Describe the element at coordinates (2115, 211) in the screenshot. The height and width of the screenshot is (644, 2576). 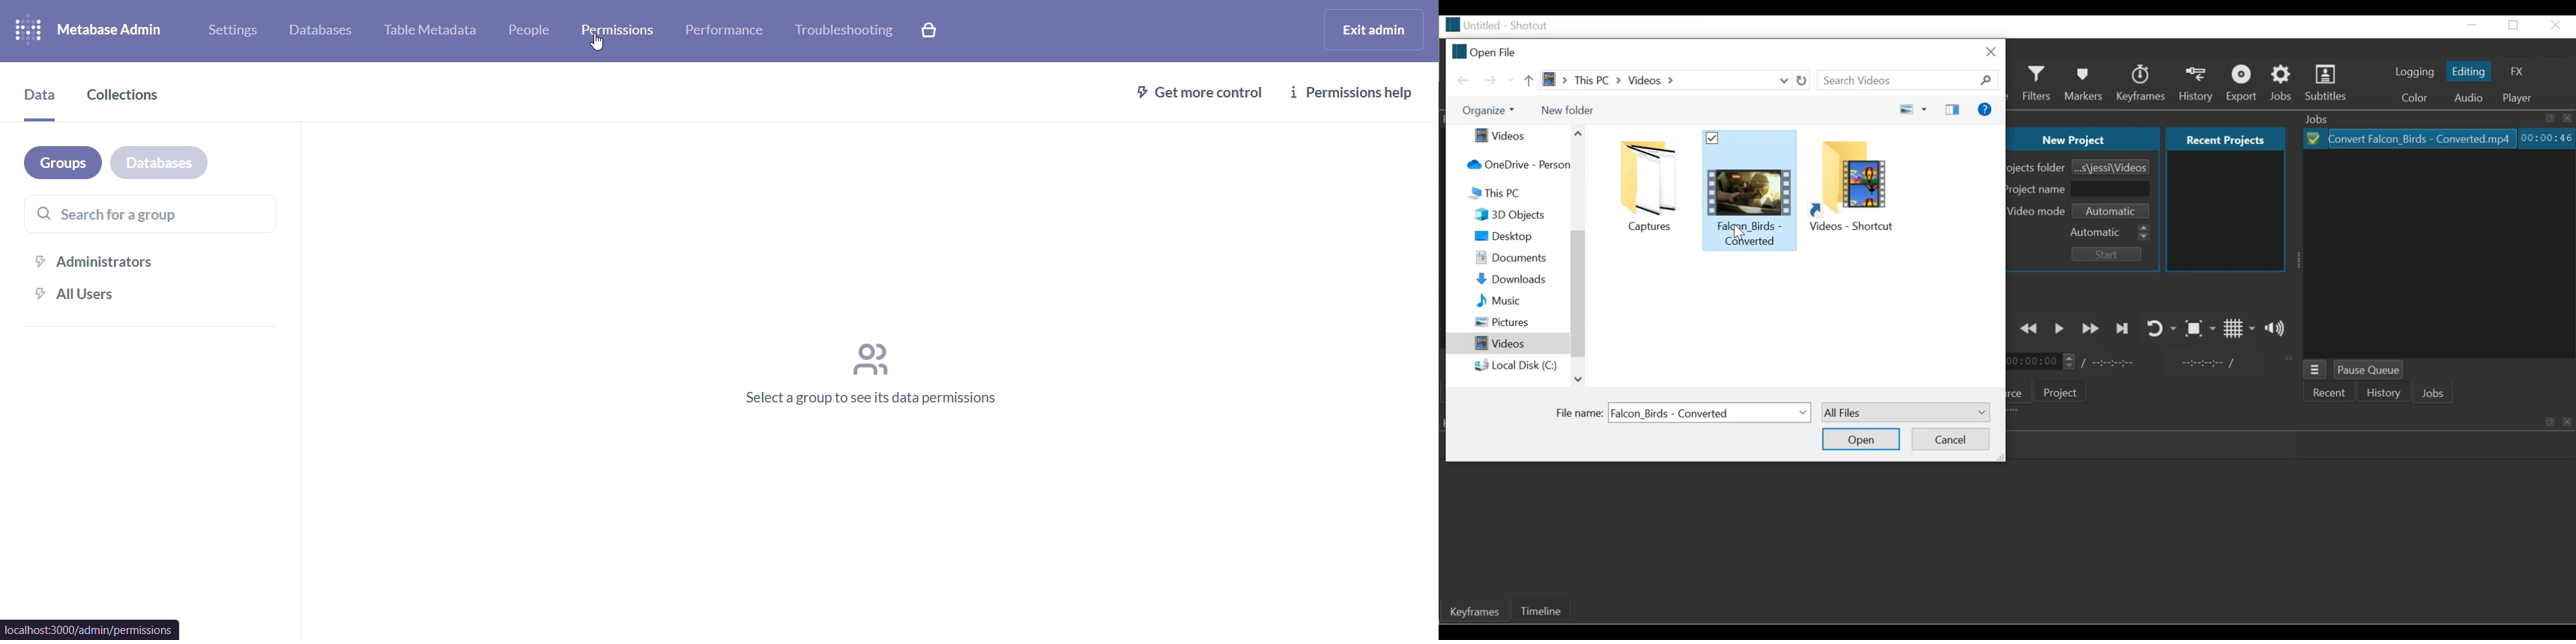
I see `Set Video mode` at that location.